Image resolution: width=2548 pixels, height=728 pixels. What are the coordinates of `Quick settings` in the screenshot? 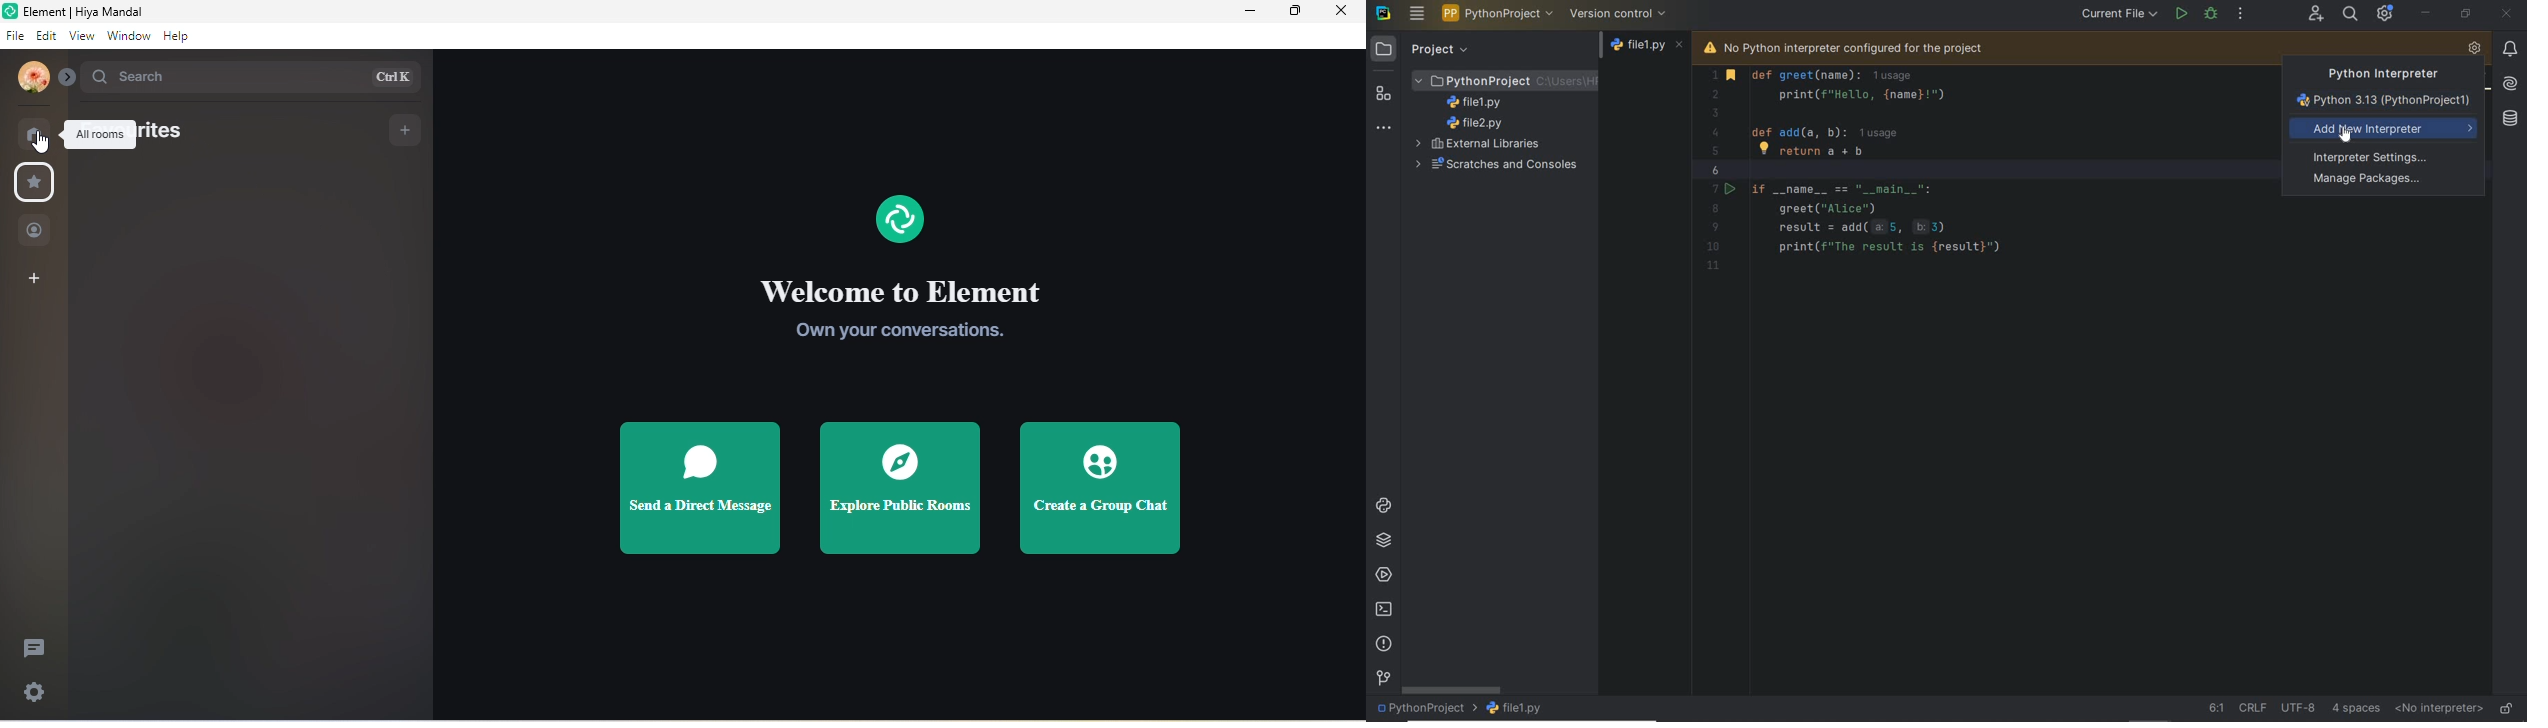 It's located at (34, 692).